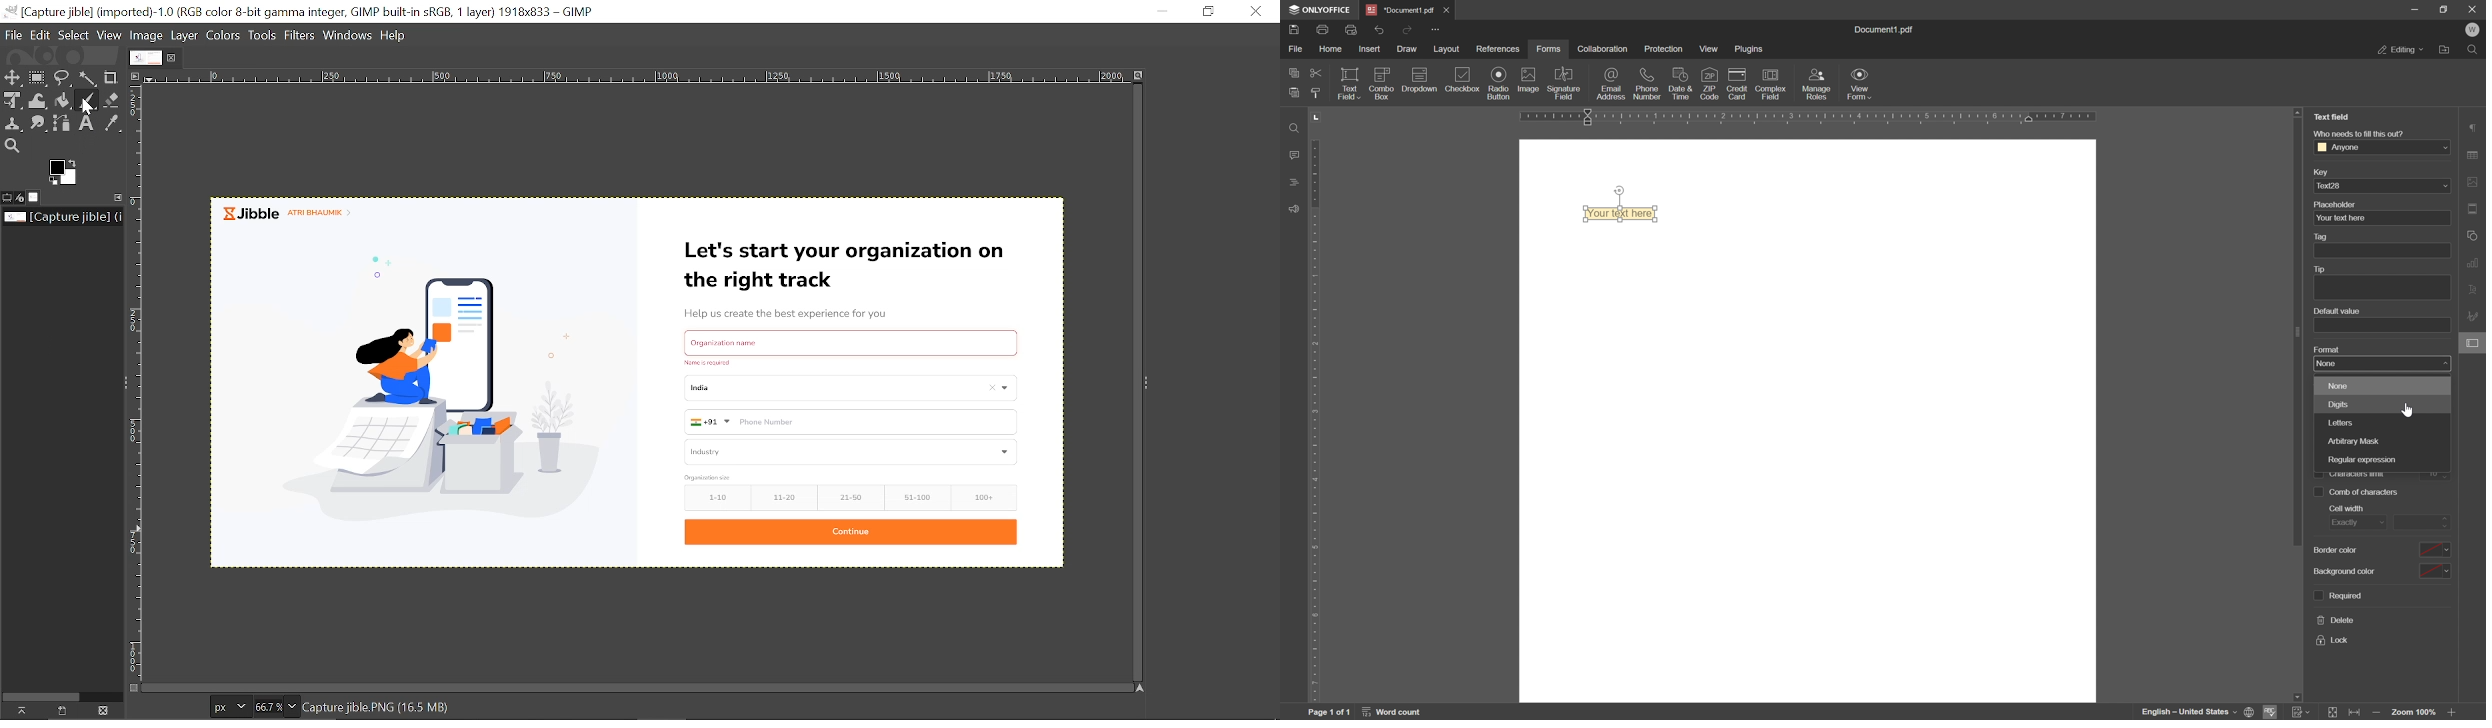  I want to click on save, so click(1293, 30).